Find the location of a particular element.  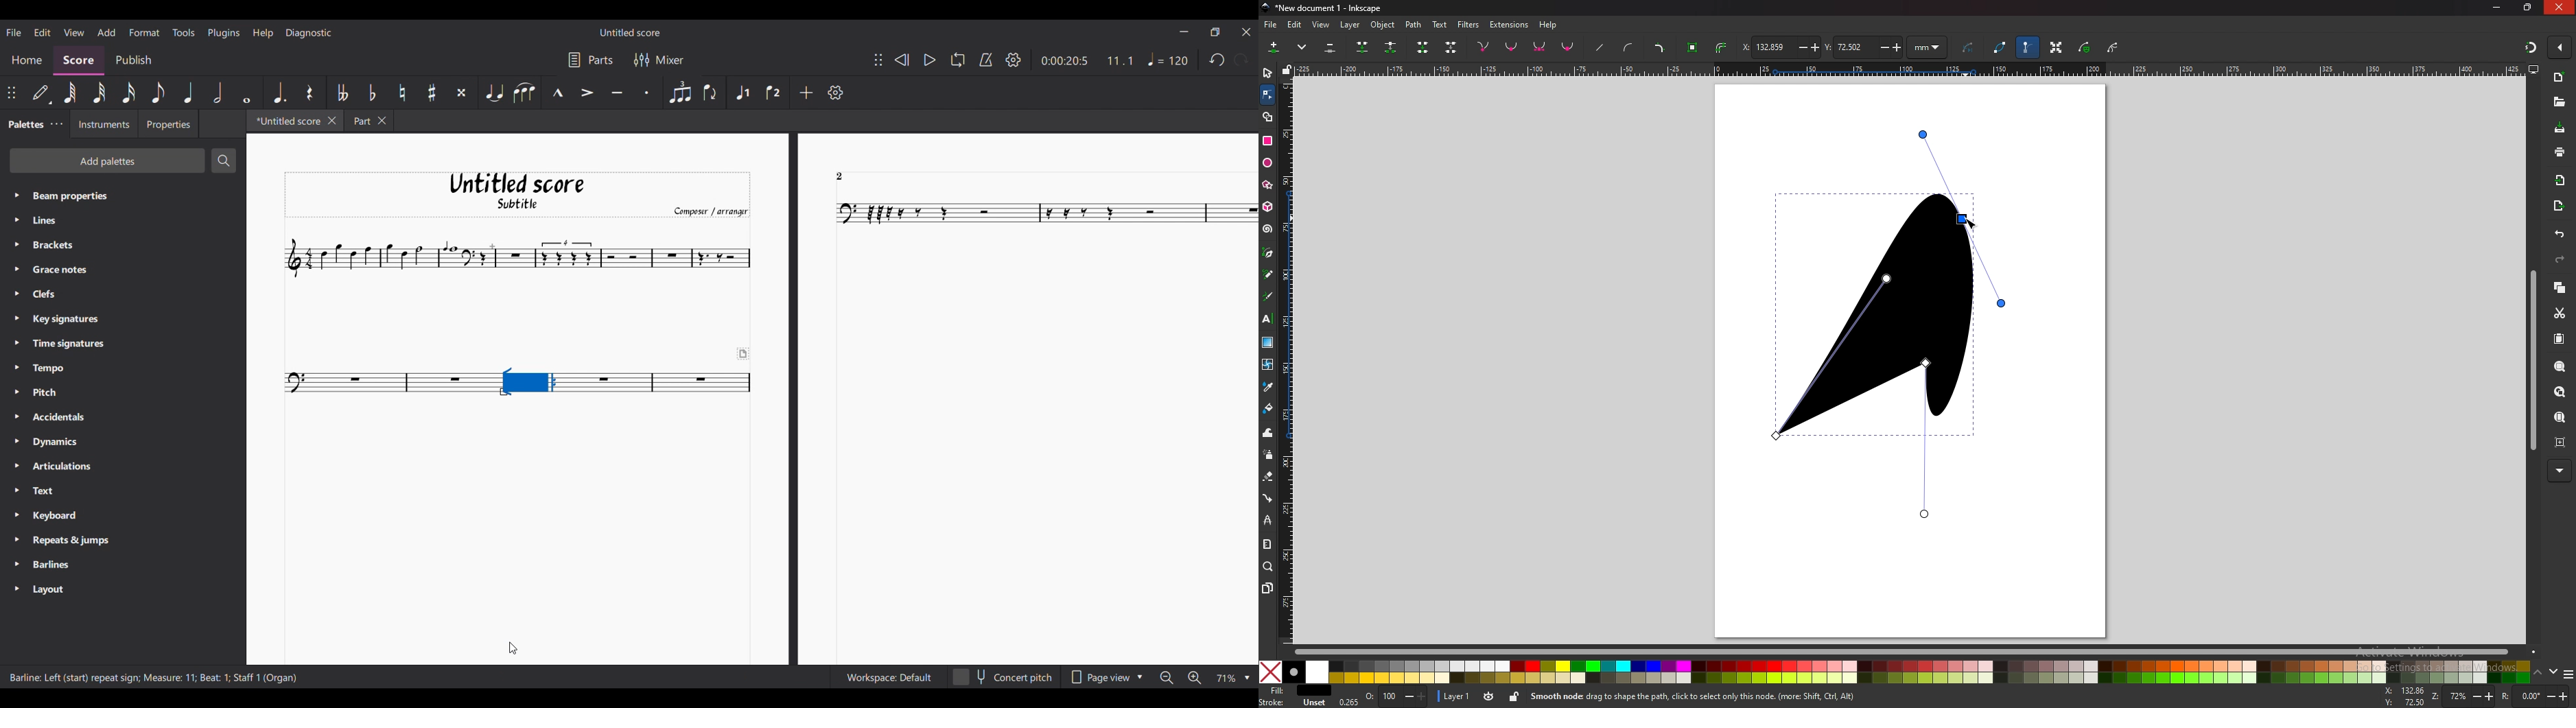

Toggle for concert pitch is located at coordinates (1003, 677).